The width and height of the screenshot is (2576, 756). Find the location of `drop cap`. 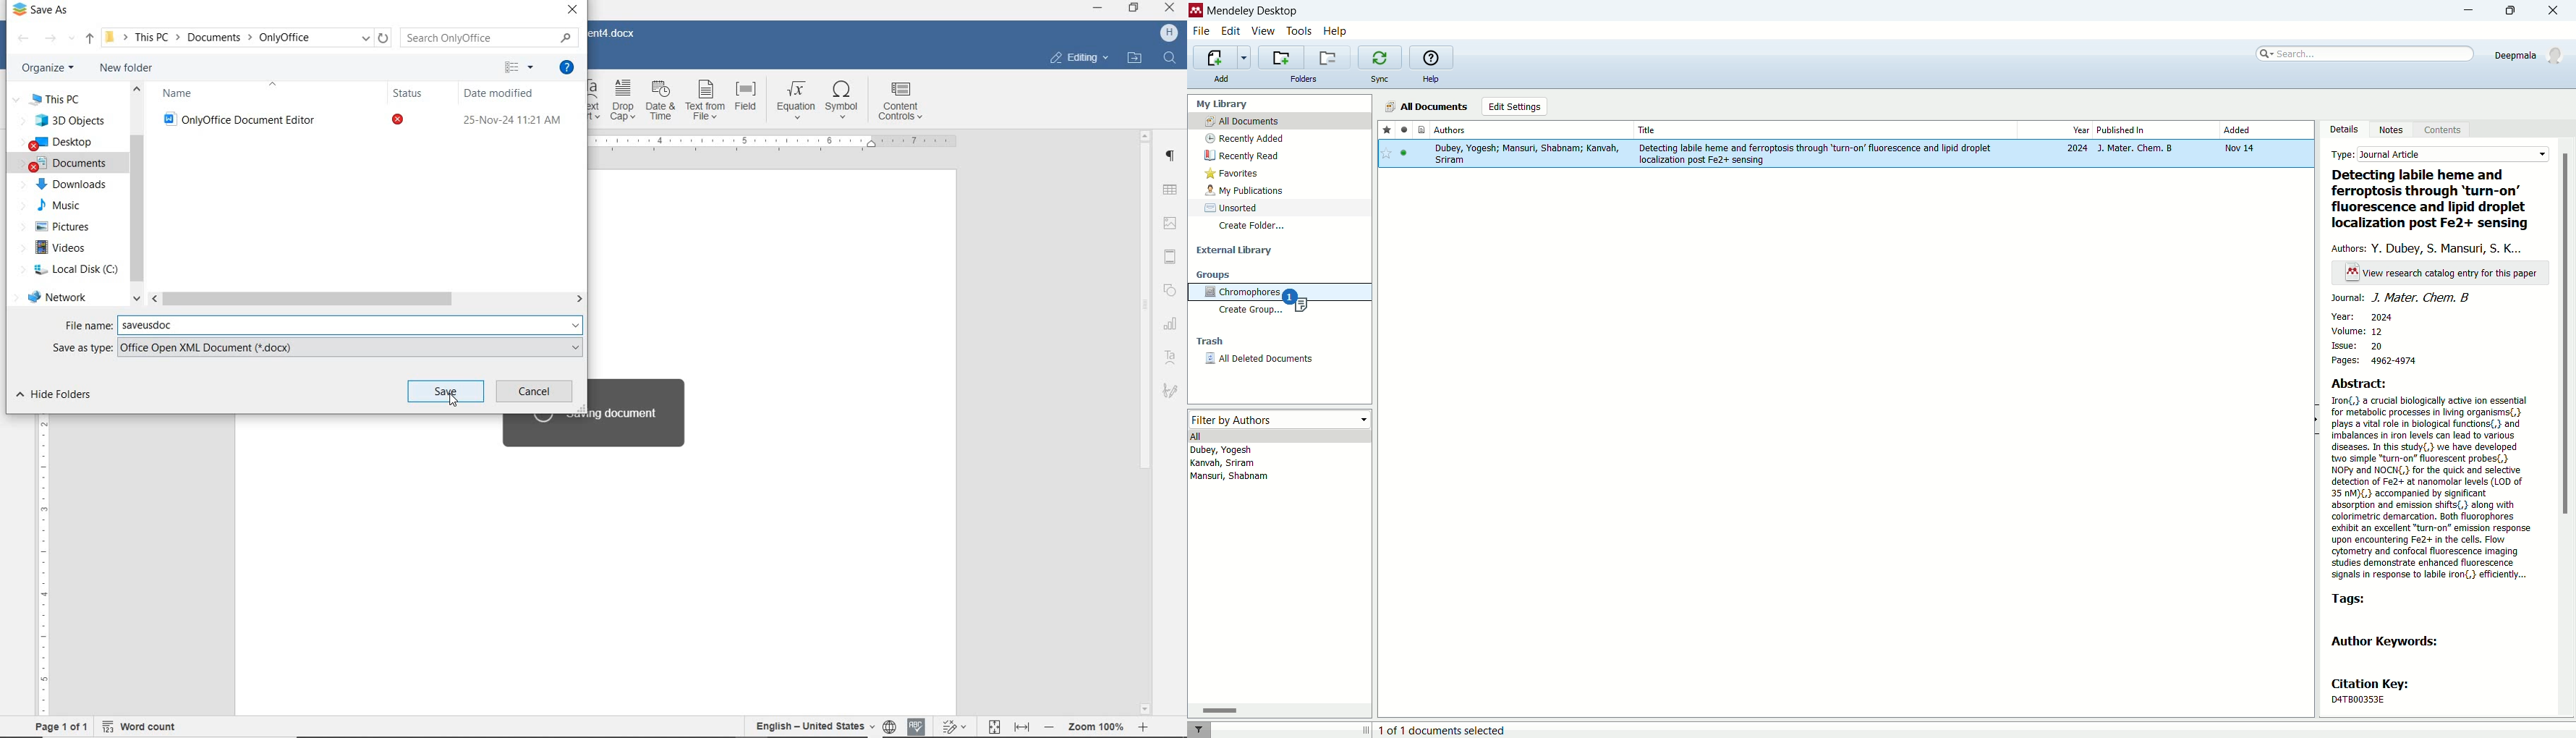

drop cap is located at coordinates (622, 99).